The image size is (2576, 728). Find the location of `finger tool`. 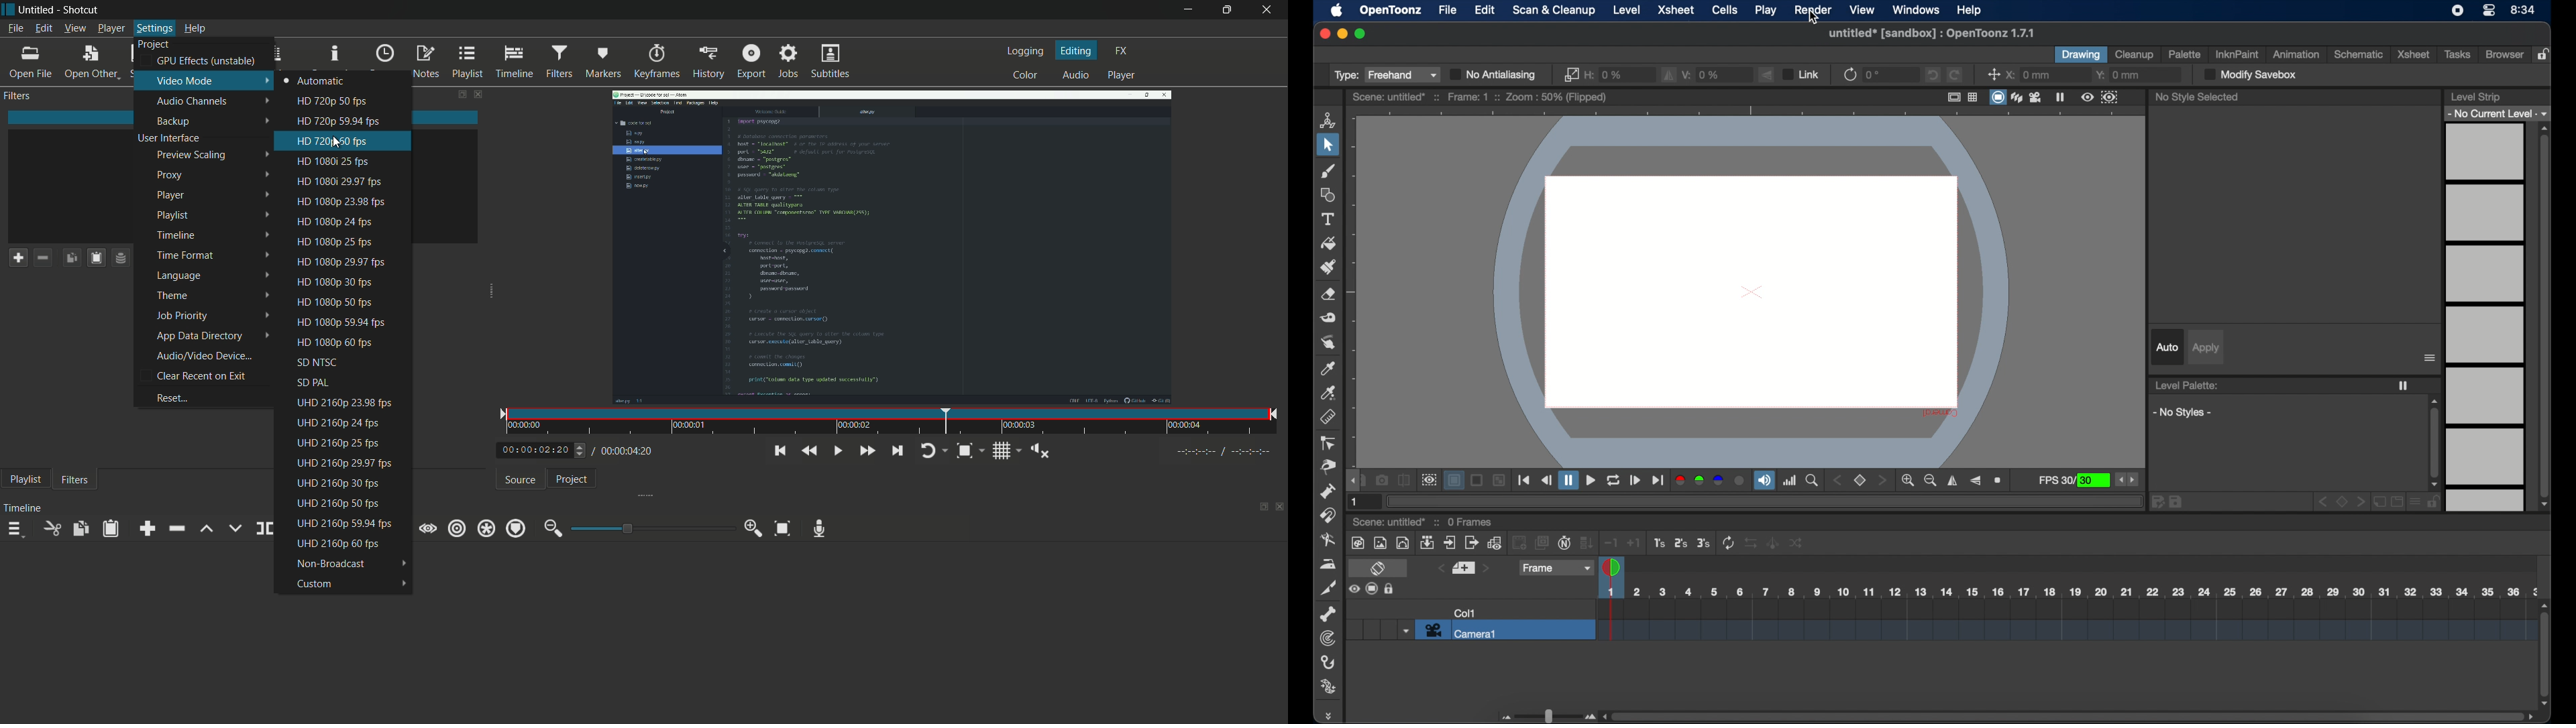

finger tool is located at coordinates (1328, 343).